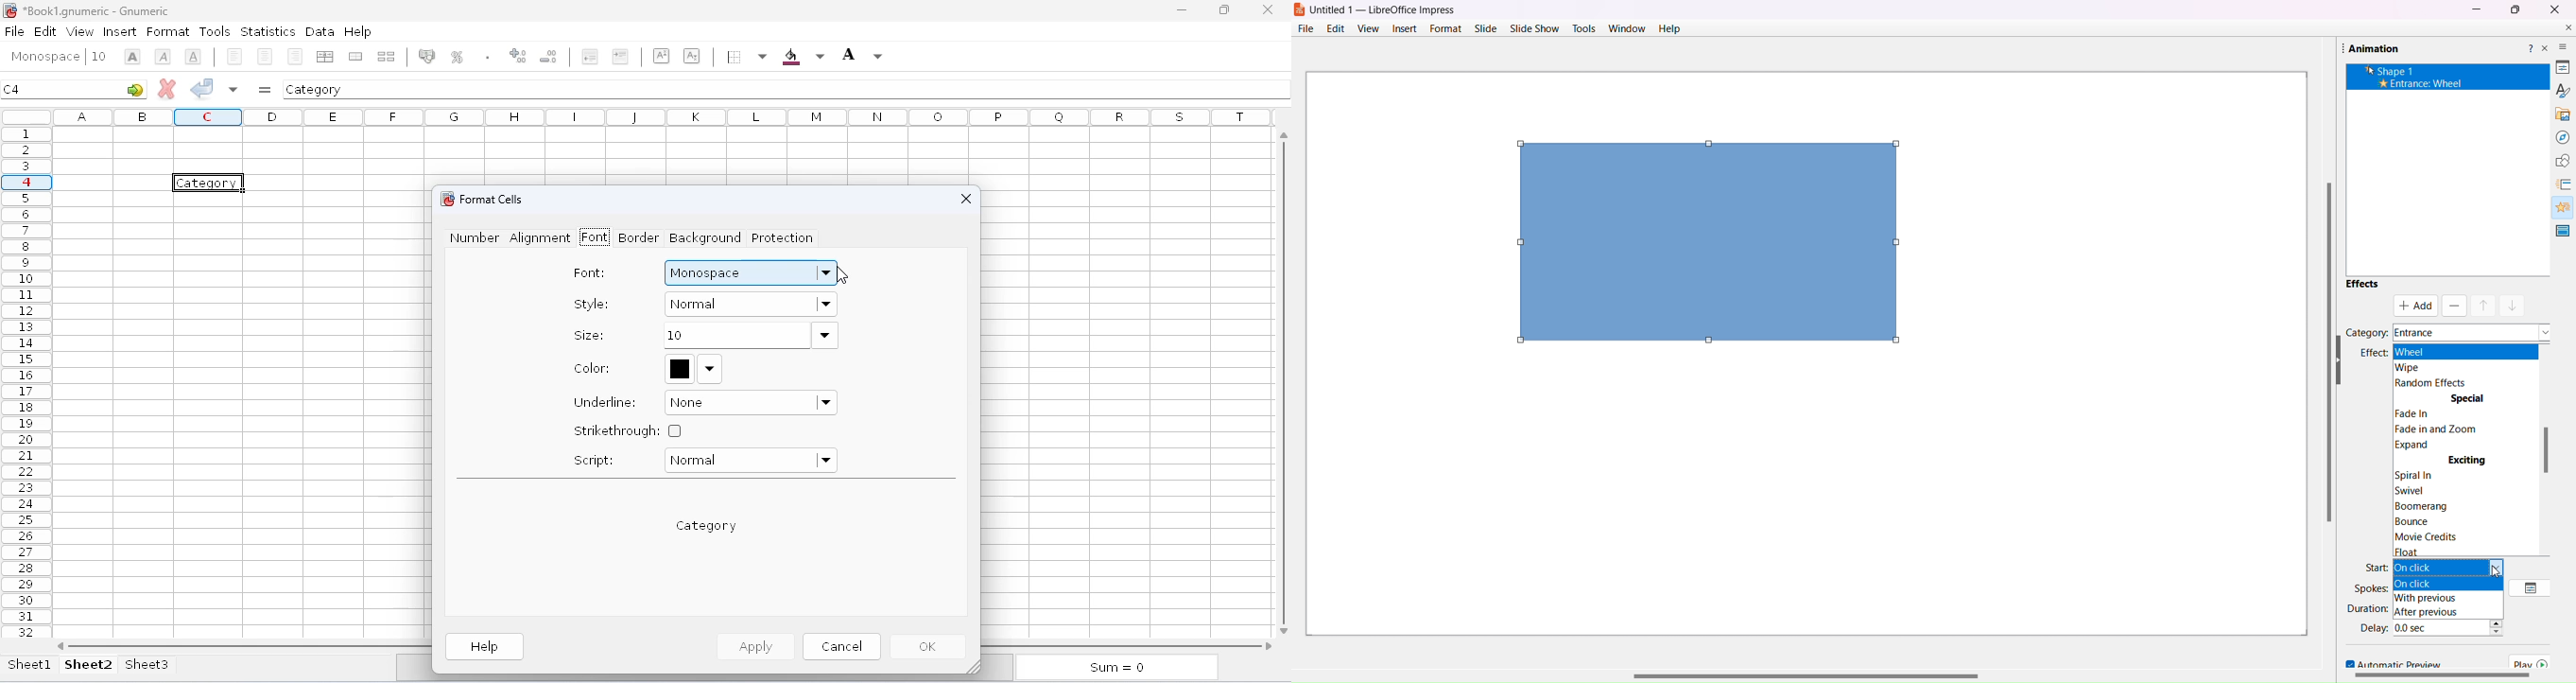 The width and height of the screenshot is (2576, 700). Describe the element at coordinates (2503, 630) in the screenshot. I see `Time Increase/Decrease` at that location.